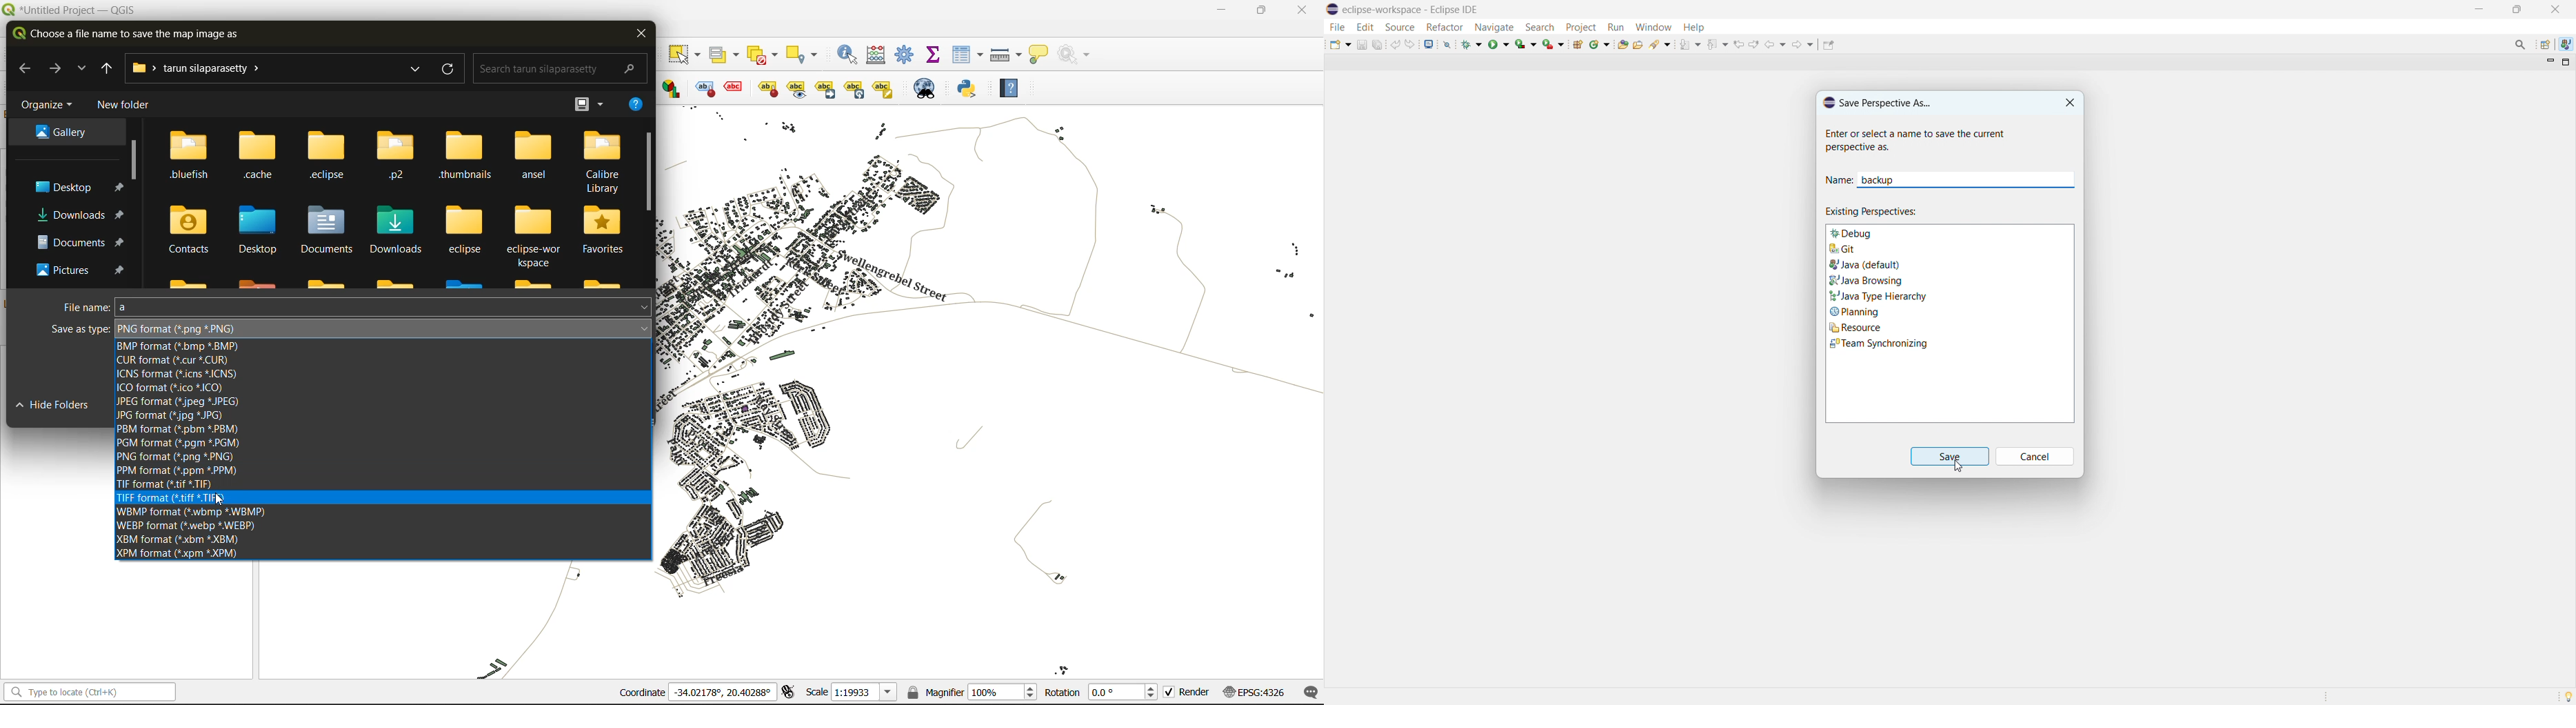  I want to click on save all, so click(1378, 44).